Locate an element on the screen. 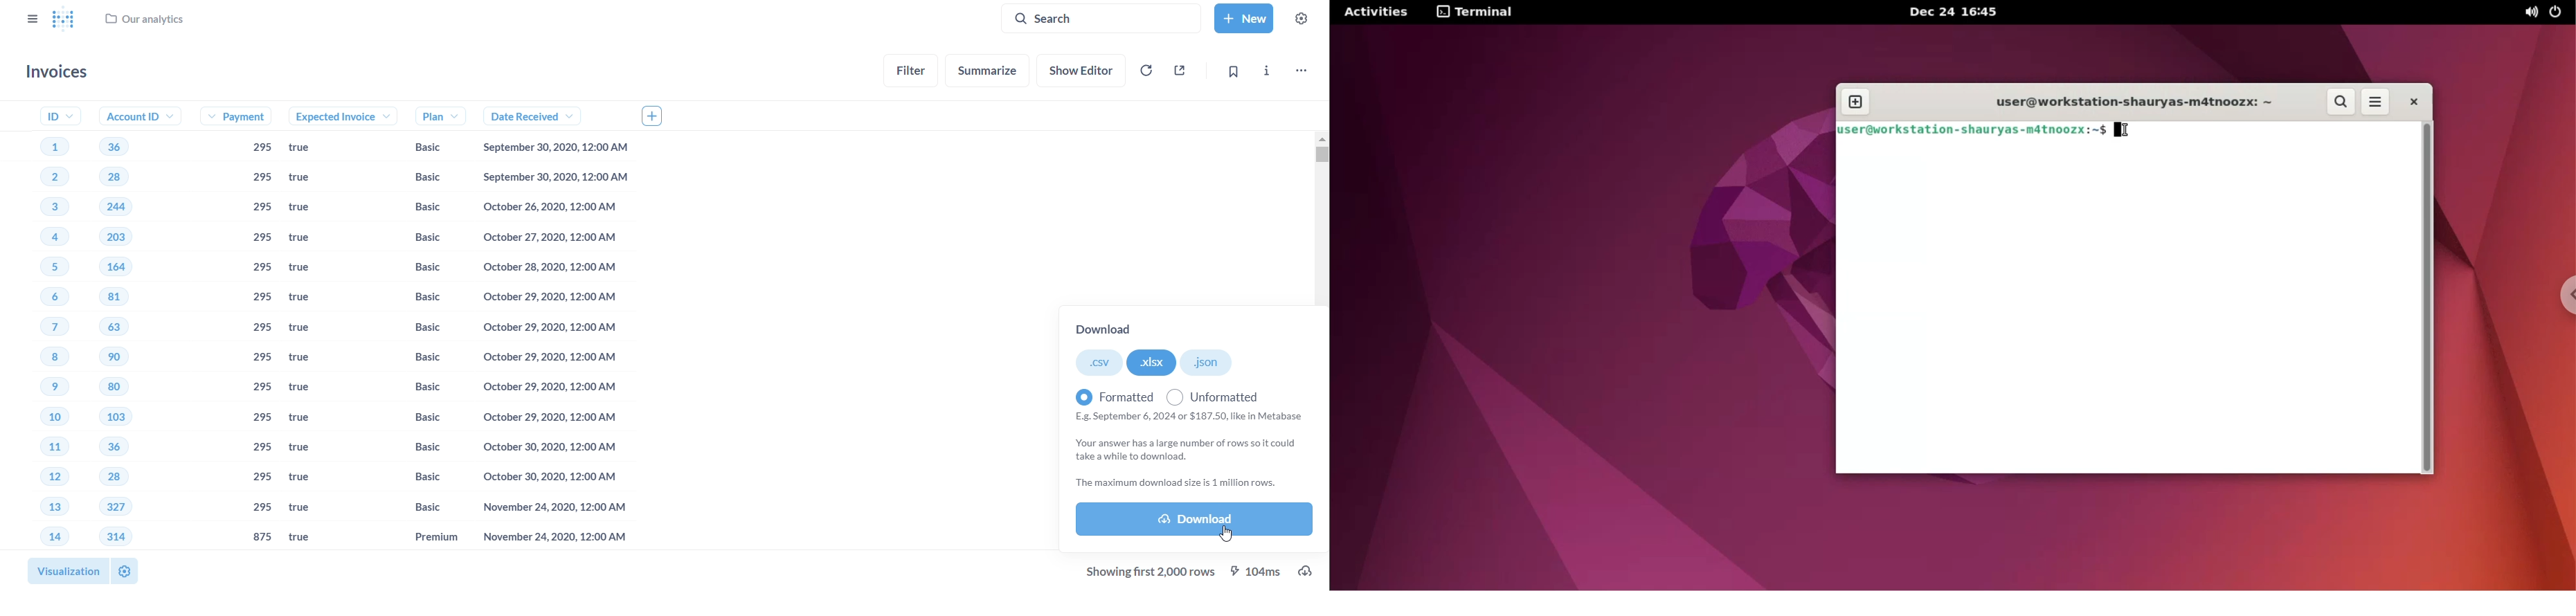 This screenshot has height=616, width=2576. 103 is located at coordinates (118, 417).